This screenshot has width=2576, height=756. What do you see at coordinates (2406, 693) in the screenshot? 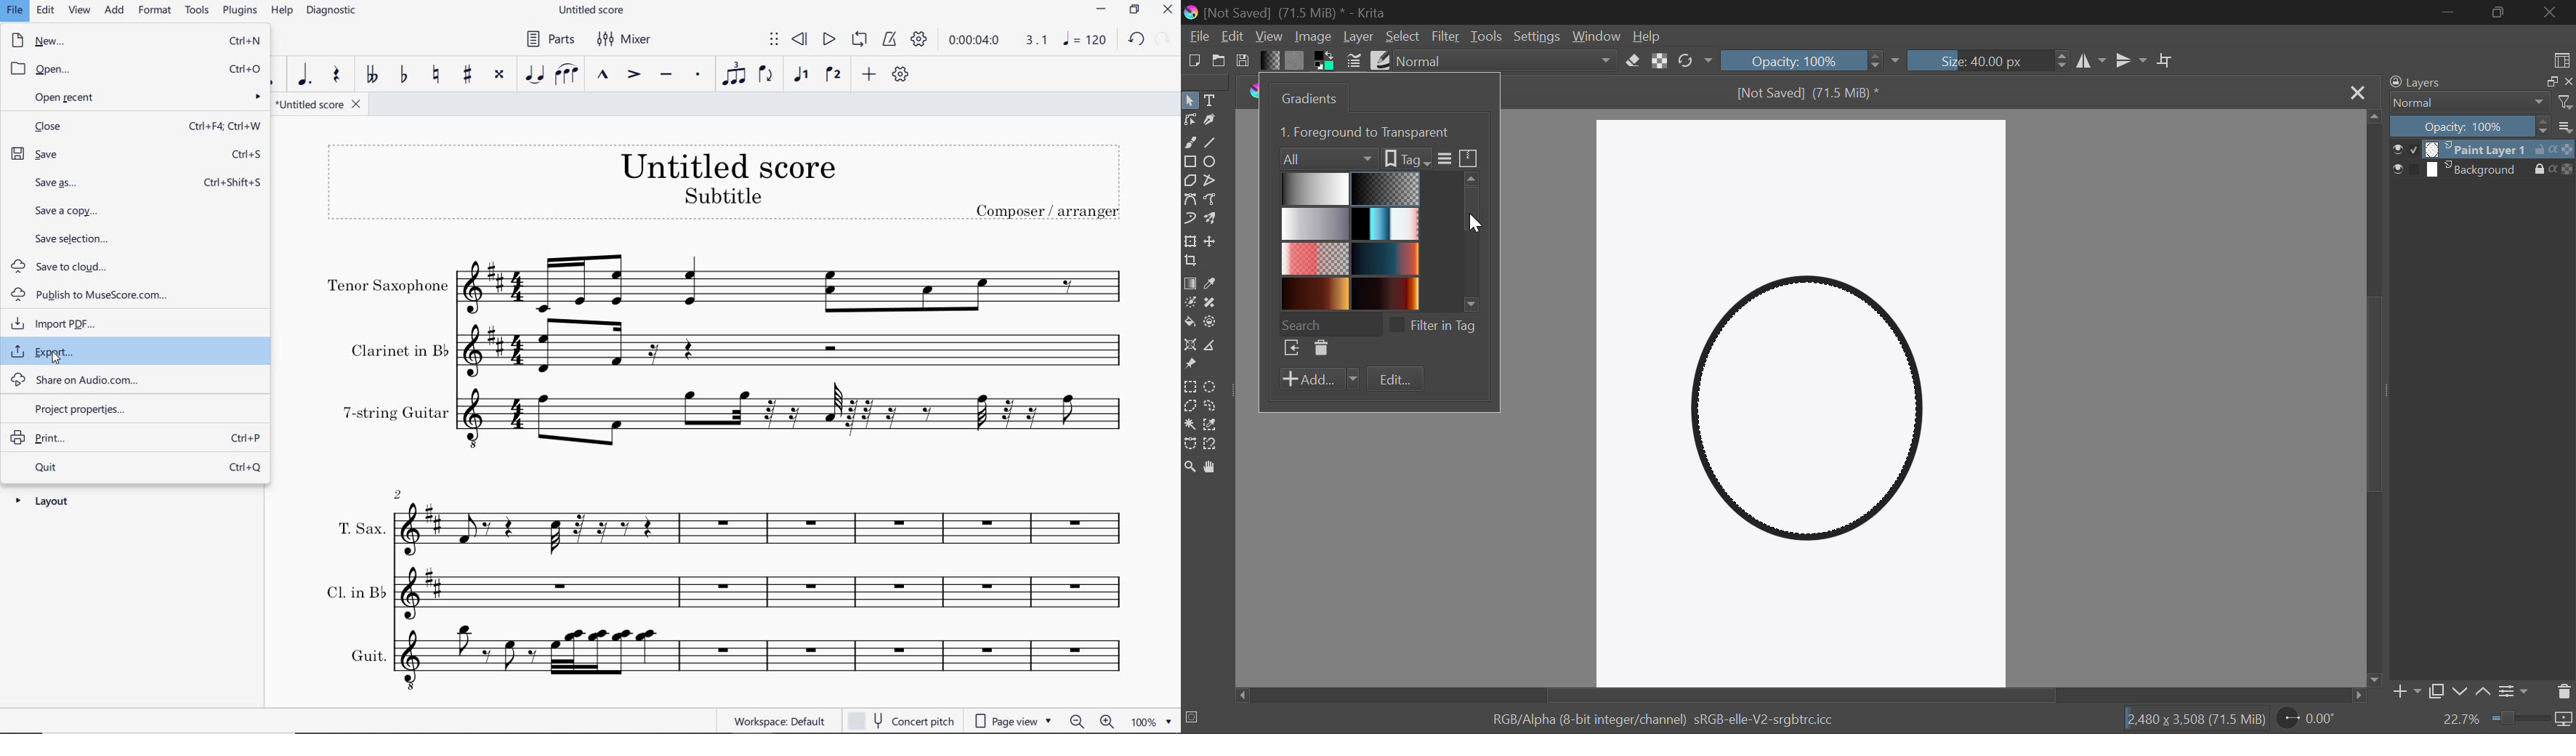
I see `Add Layer` at bounding box center [2406, 693].